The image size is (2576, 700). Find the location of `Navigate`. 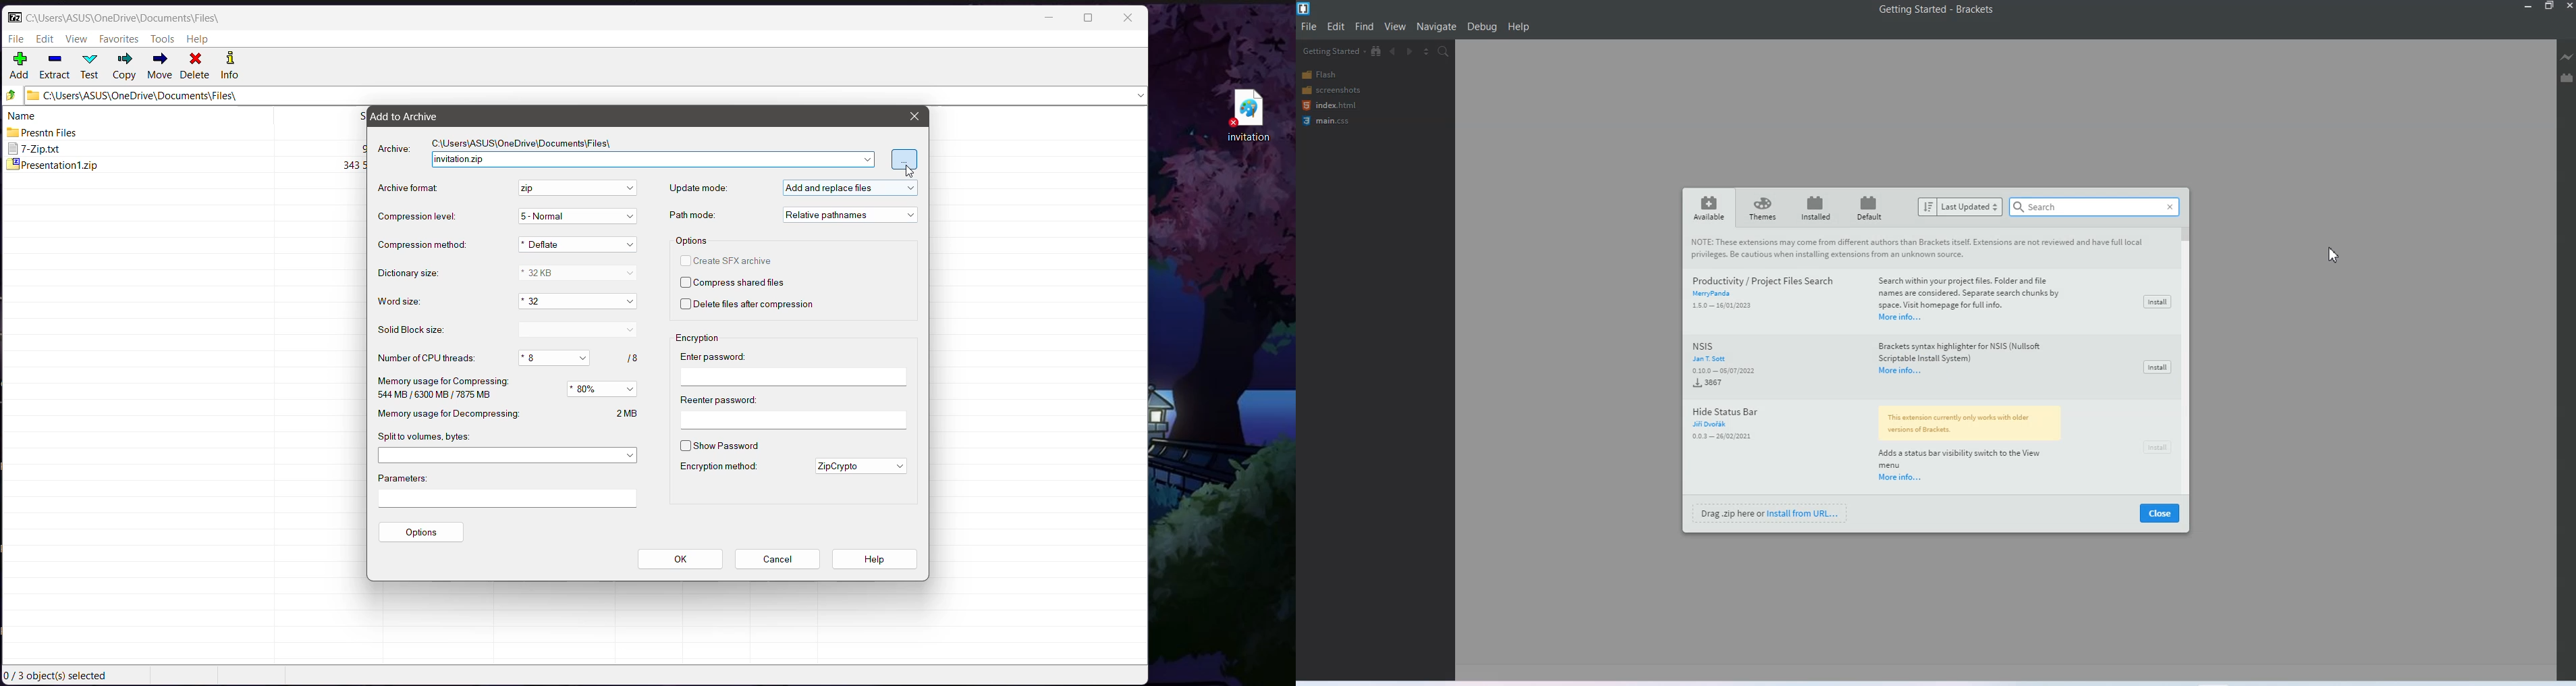

Navigate is located at coordinates (1436, 27).